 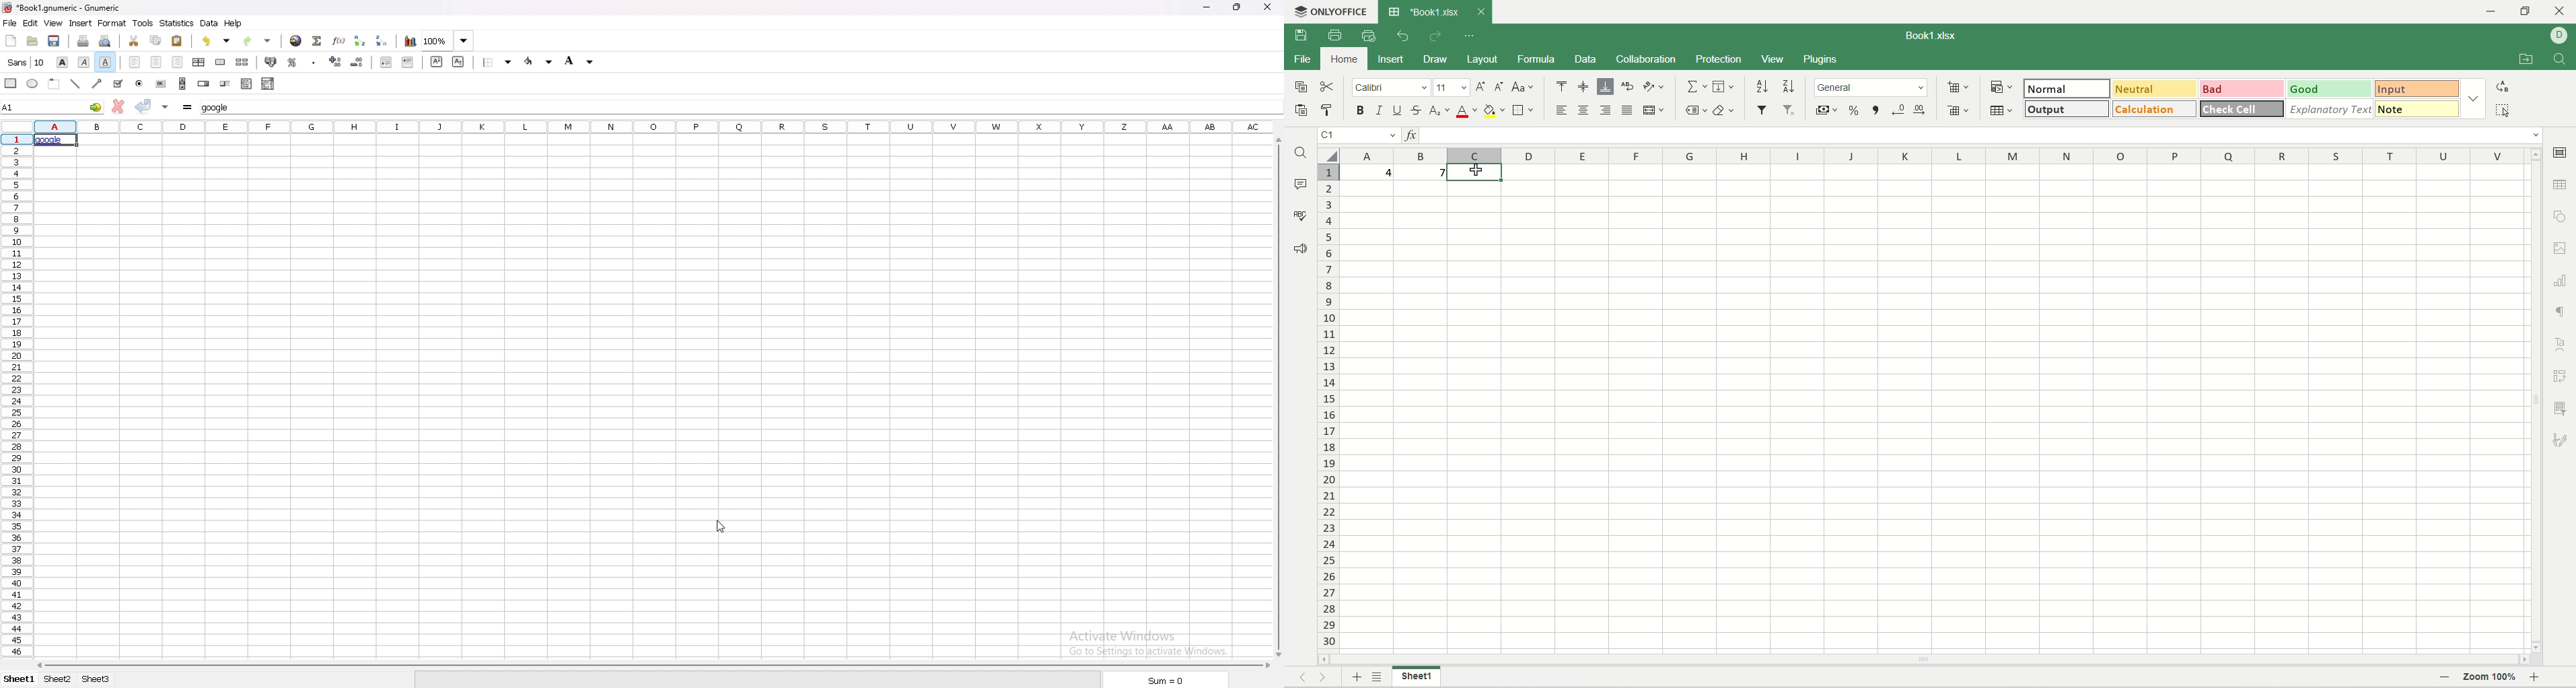 What do you see at coordinates (2240, 109) in the screenshot?
I see `check cell` at bounding box center [2240, 109].